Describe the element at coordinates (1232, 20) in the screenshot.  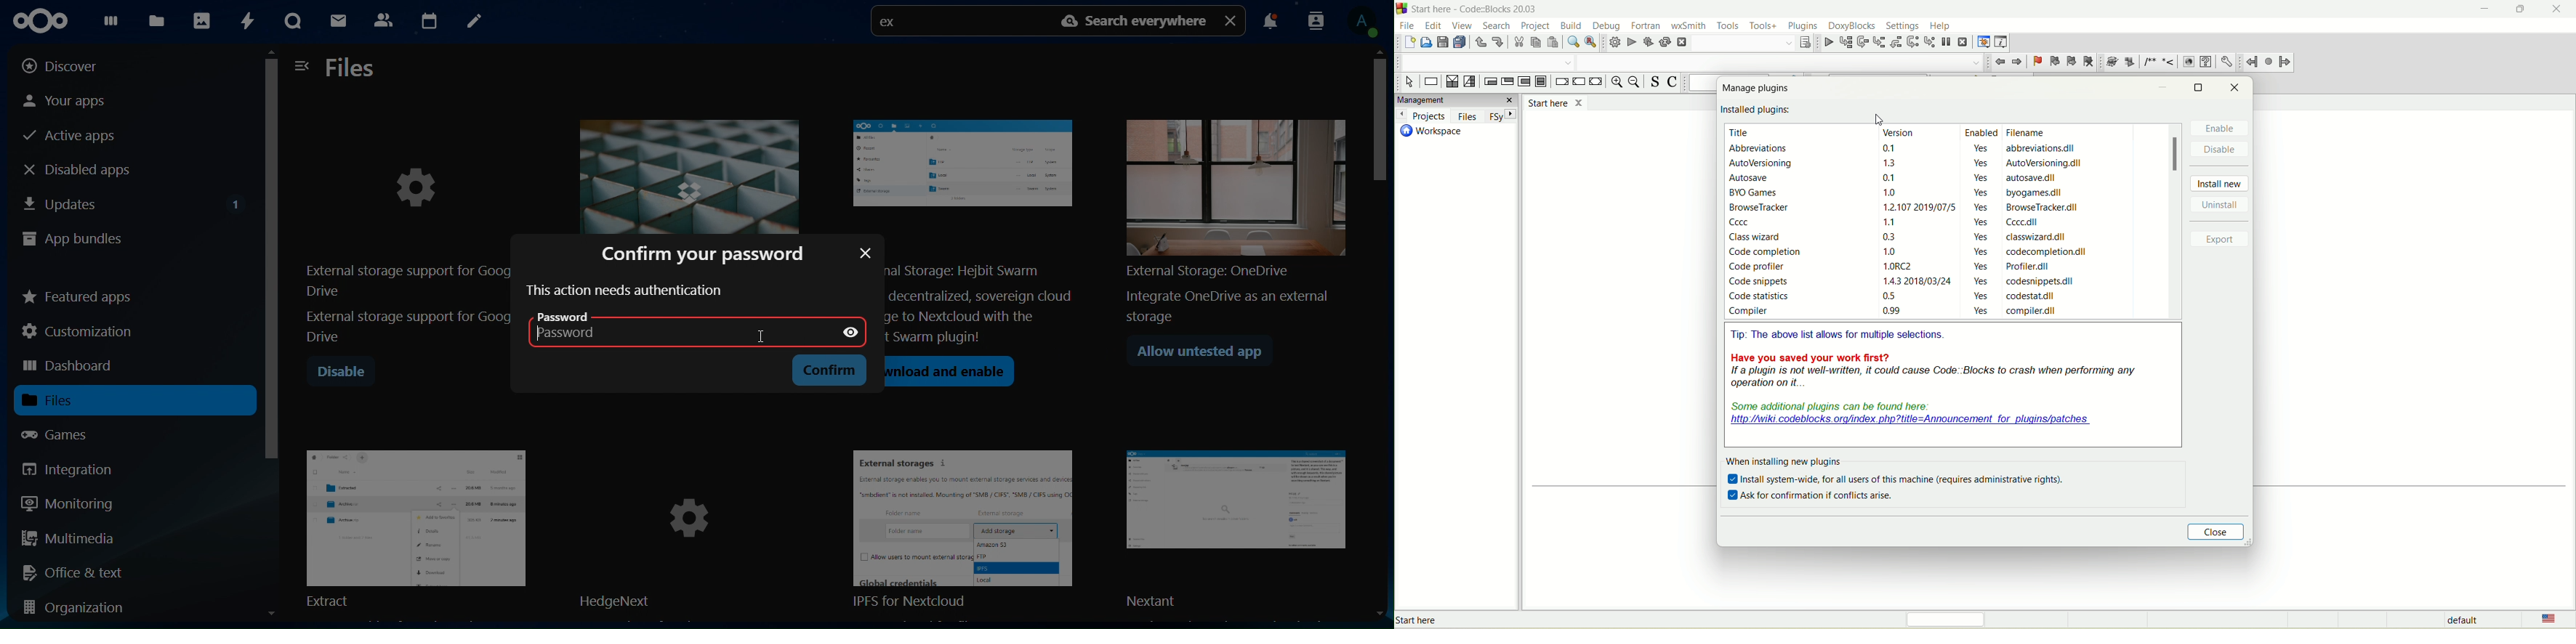
I see `close` at that location.